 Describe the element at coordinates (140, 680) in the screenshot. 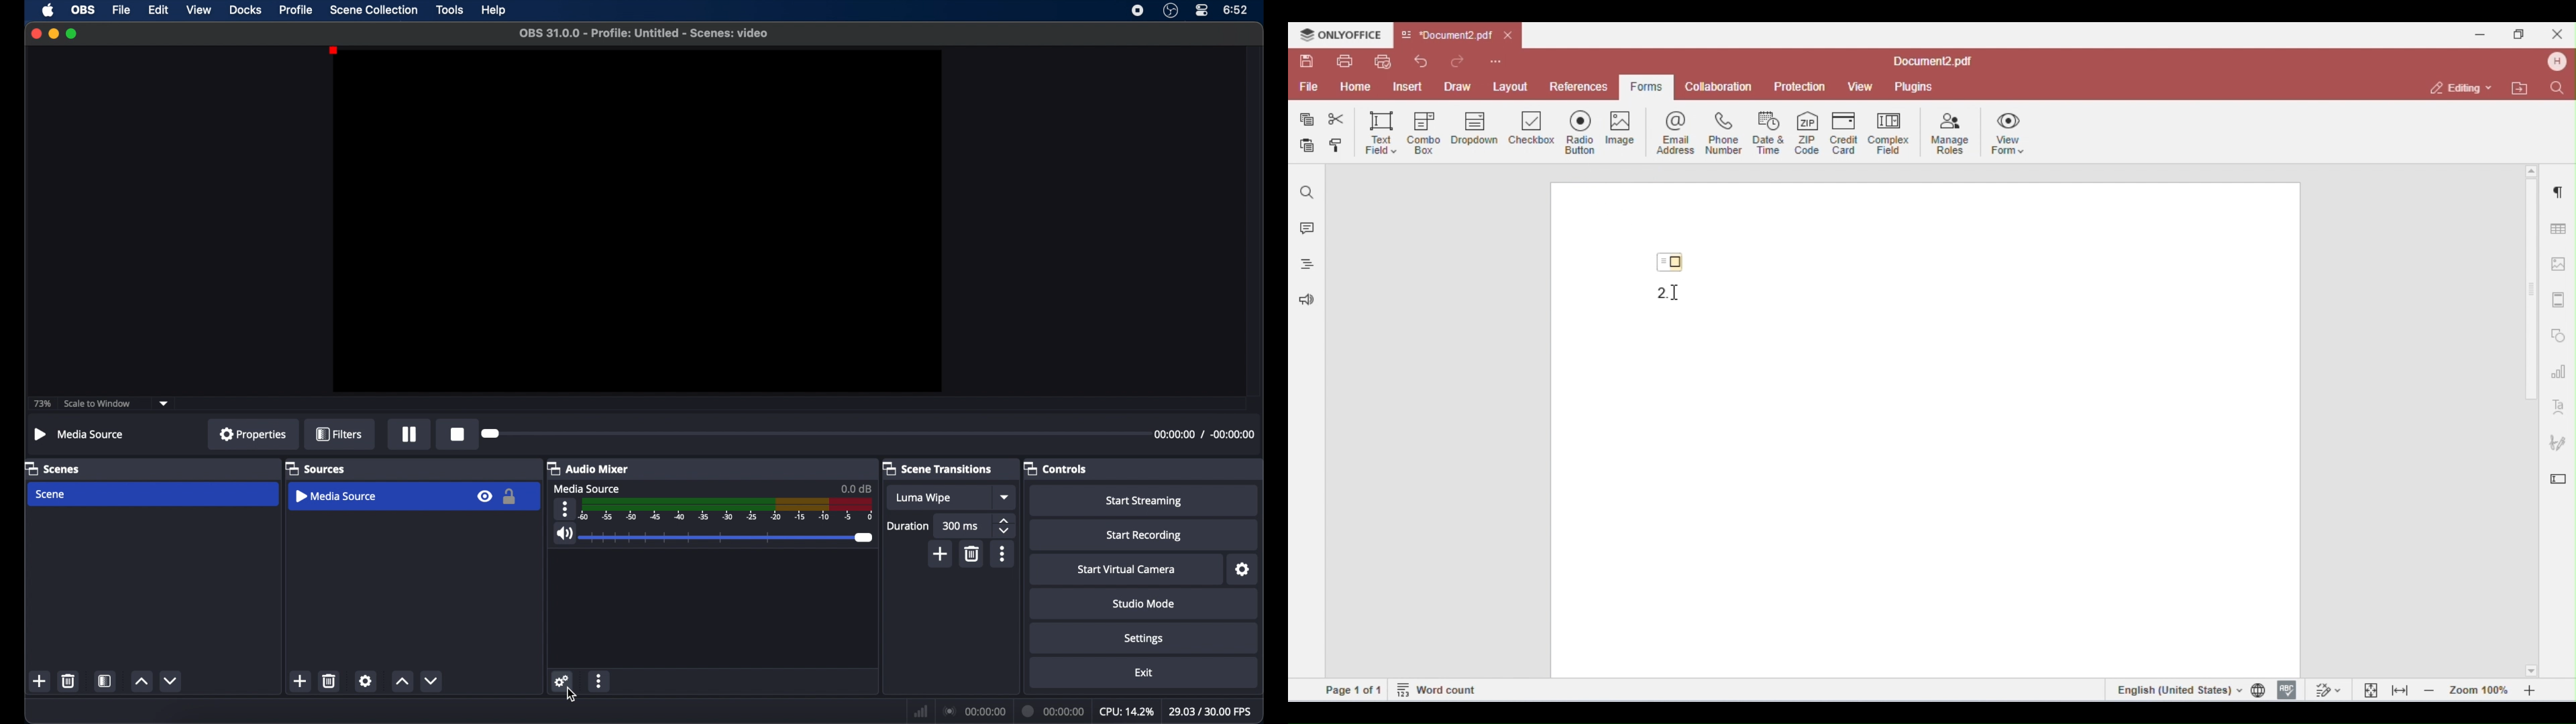

I see `increment` at that location.